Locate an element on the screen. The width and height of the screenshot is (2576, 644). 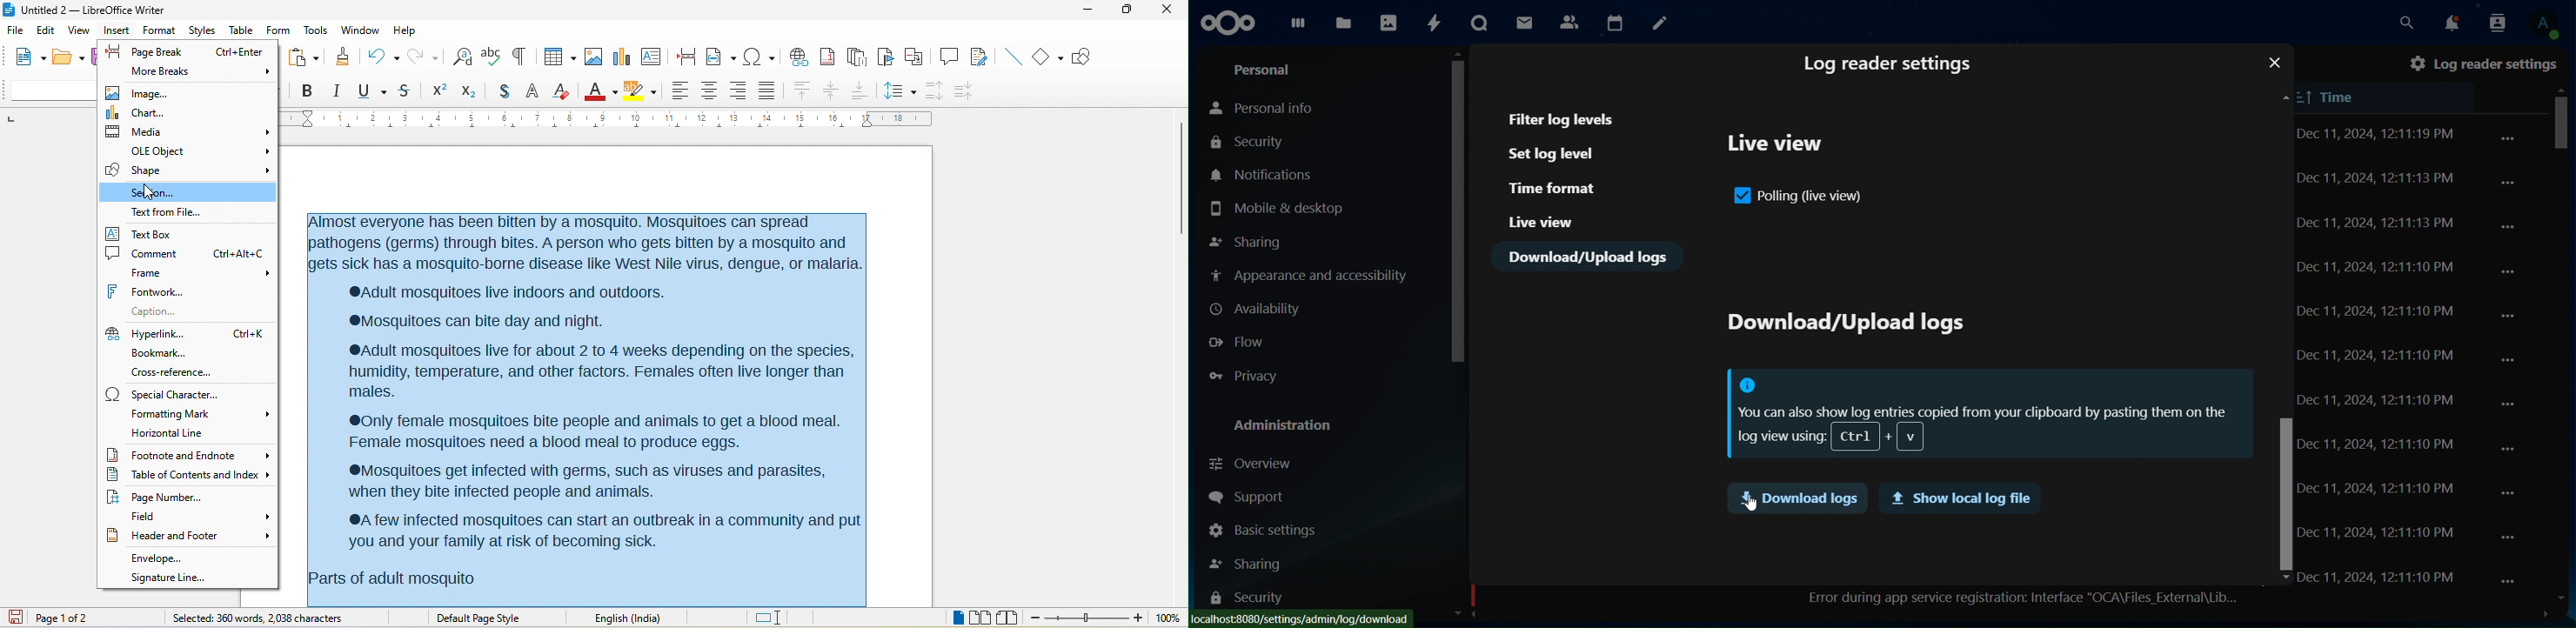
view is located at coordinates (79, 30).